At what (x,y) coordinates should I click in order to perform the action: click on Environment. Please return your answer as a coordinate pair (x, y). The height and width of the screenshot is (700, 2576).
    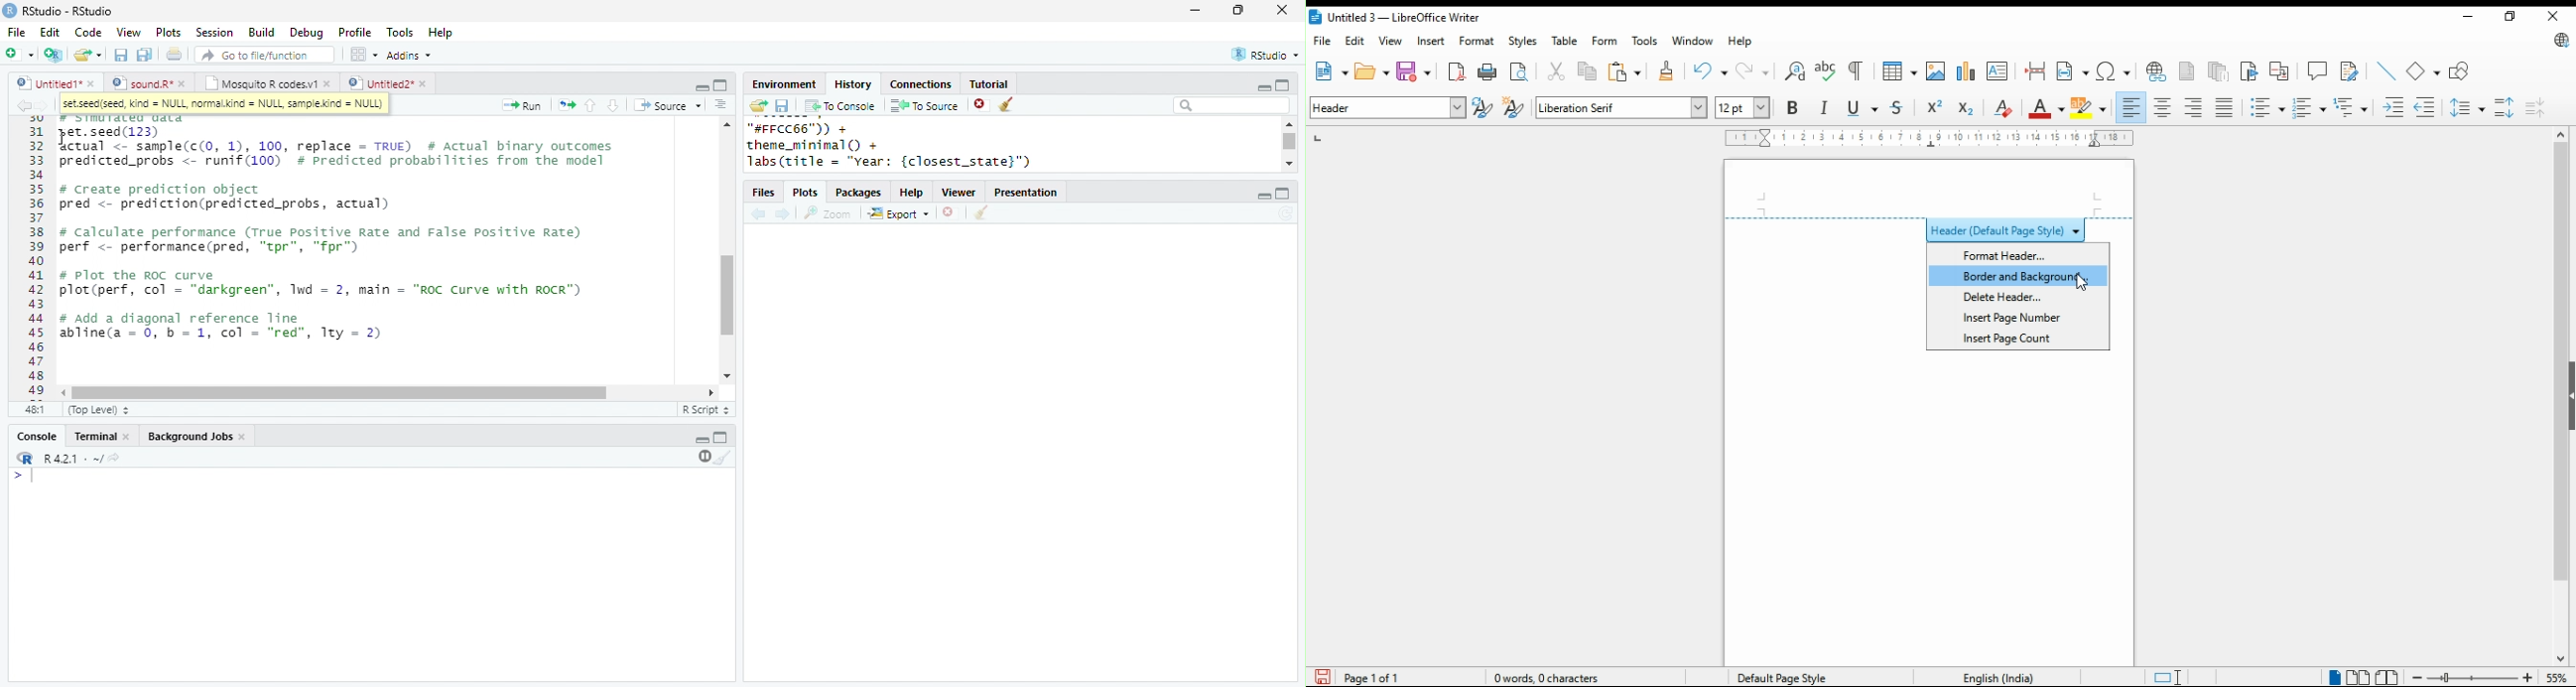
    Looking at the image, I should click on (783, 84).